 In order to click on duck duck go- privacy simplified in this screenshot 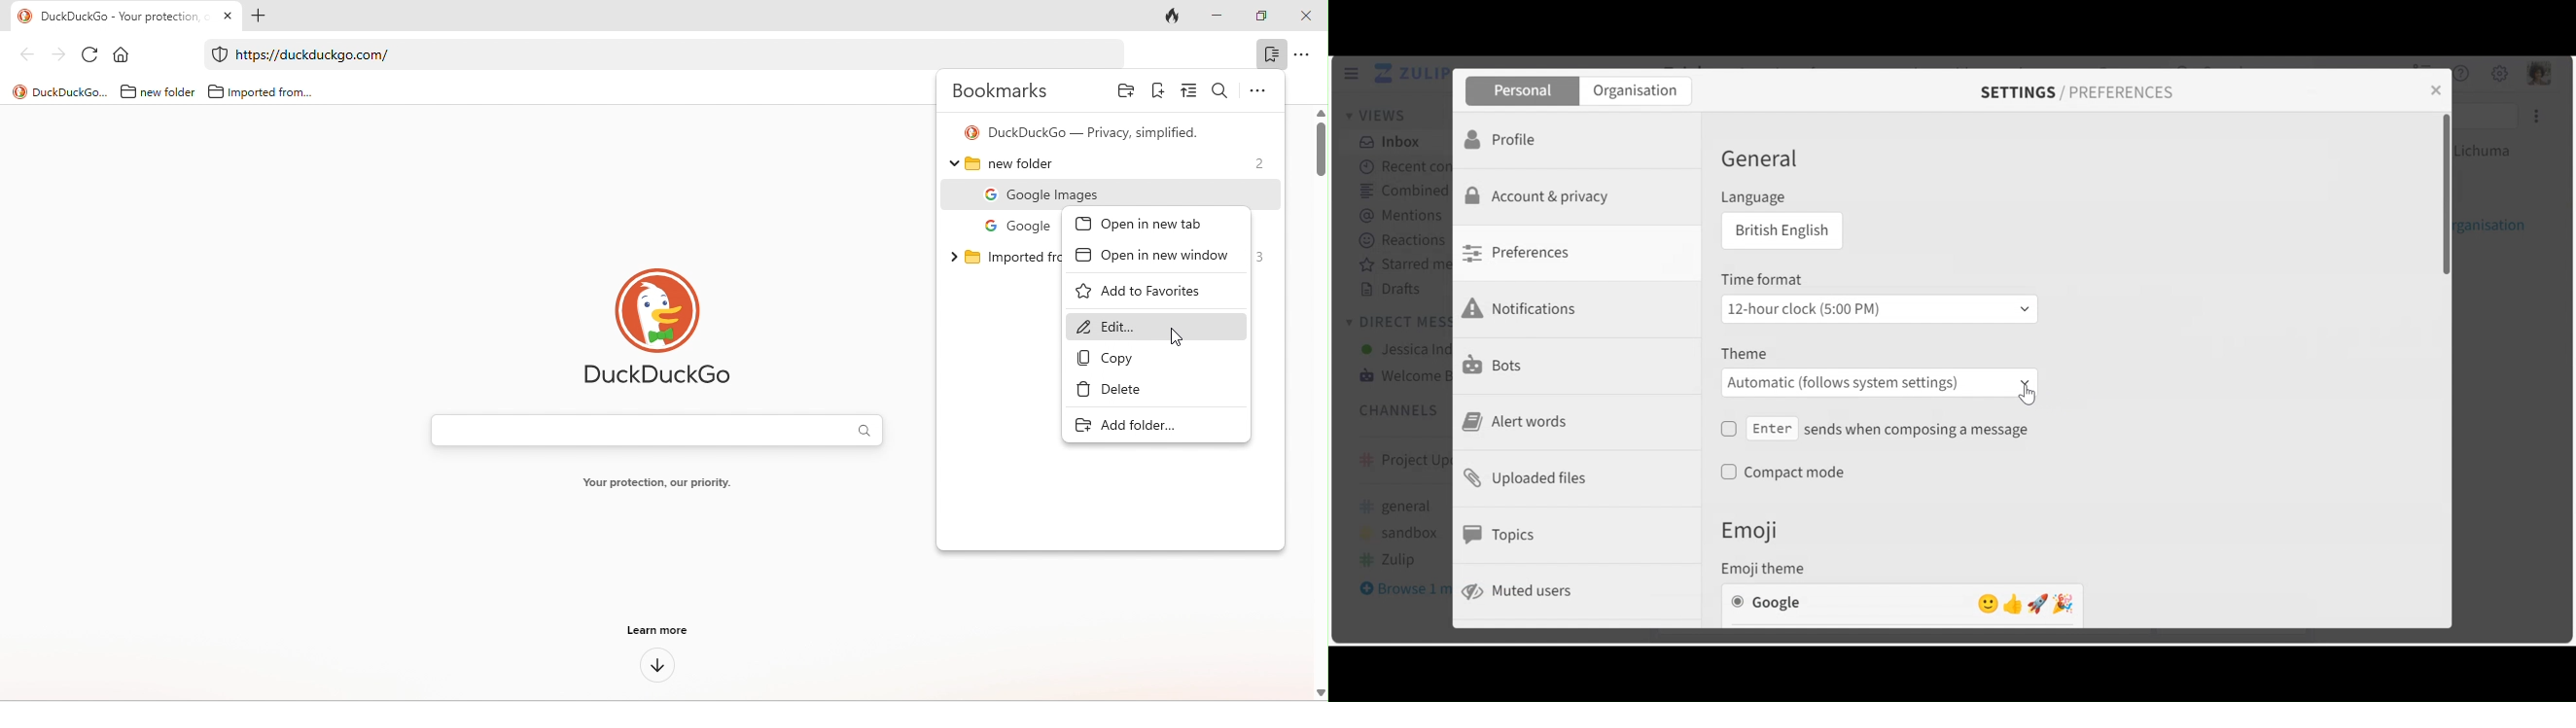, I will do `click(1085, 132)`.